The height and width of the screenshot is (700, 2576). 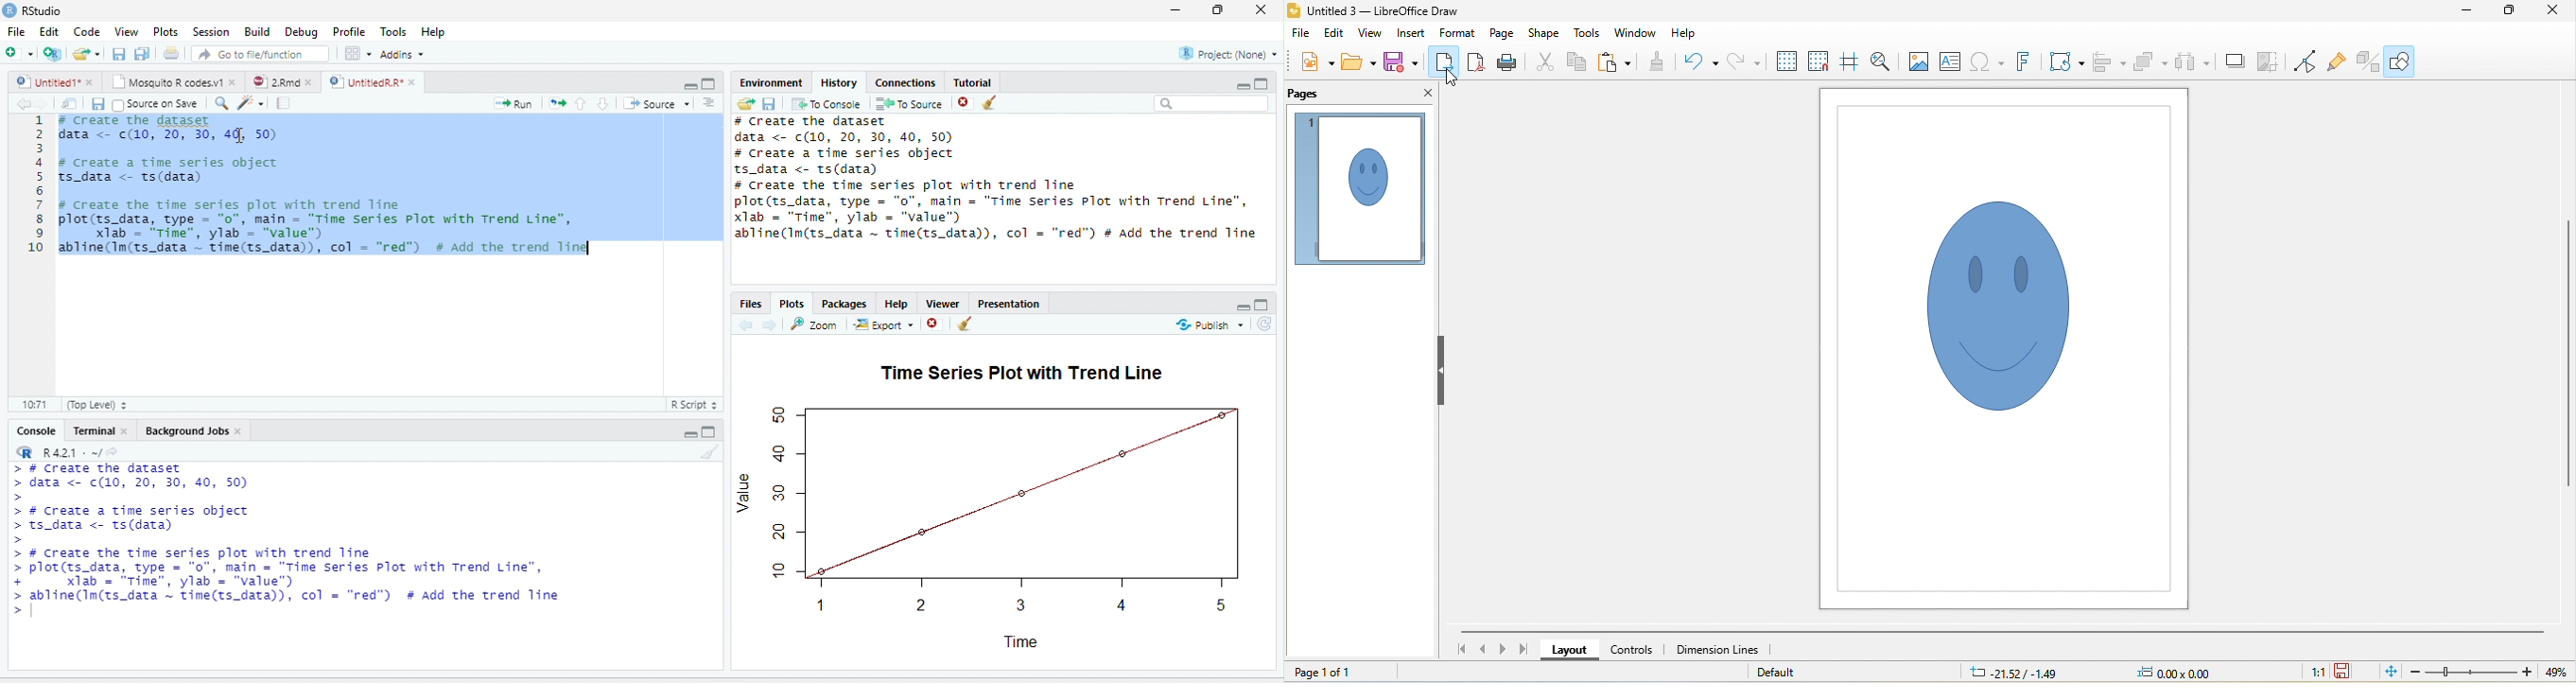 What do you see at coordinates (1510, 63) in the screenshot?
I see `print` at bounding box center [1510, 63].